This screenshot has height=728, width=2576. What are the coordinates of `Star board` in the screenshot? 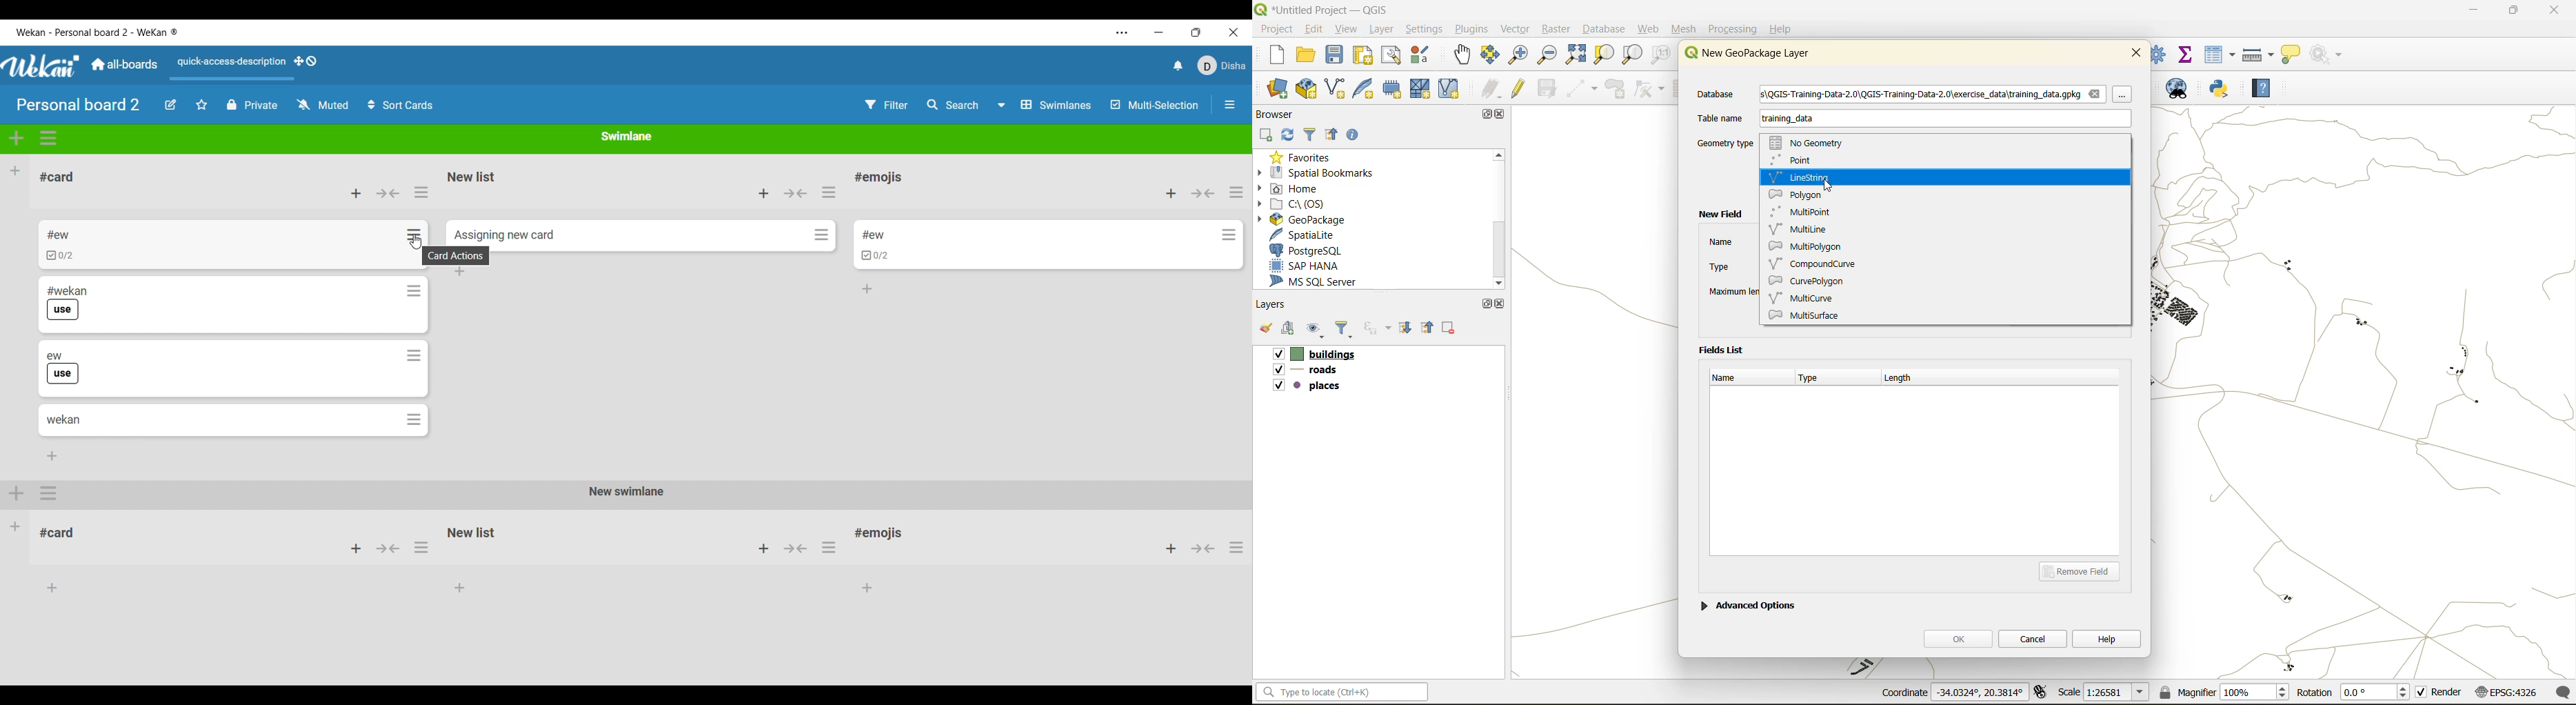 It's located at (202, 104).